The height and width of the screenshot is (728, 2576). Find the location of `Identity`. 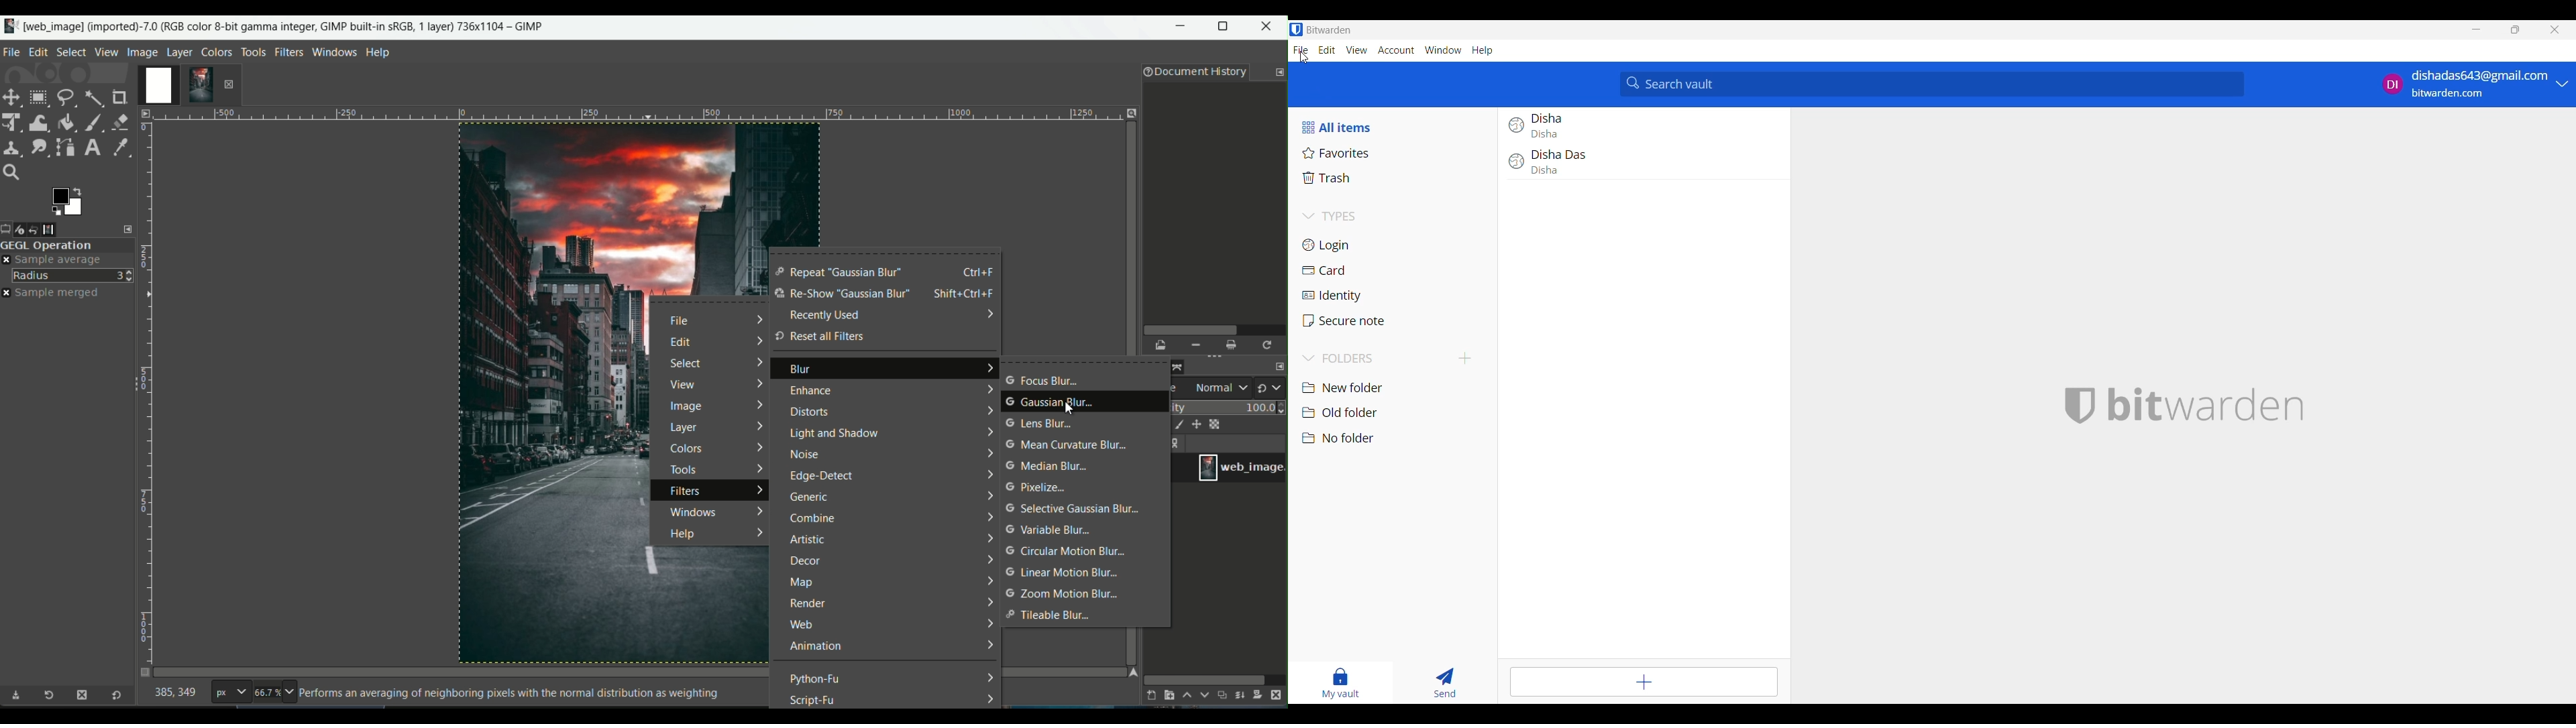

Identity is located at coordinates (1395, 296).